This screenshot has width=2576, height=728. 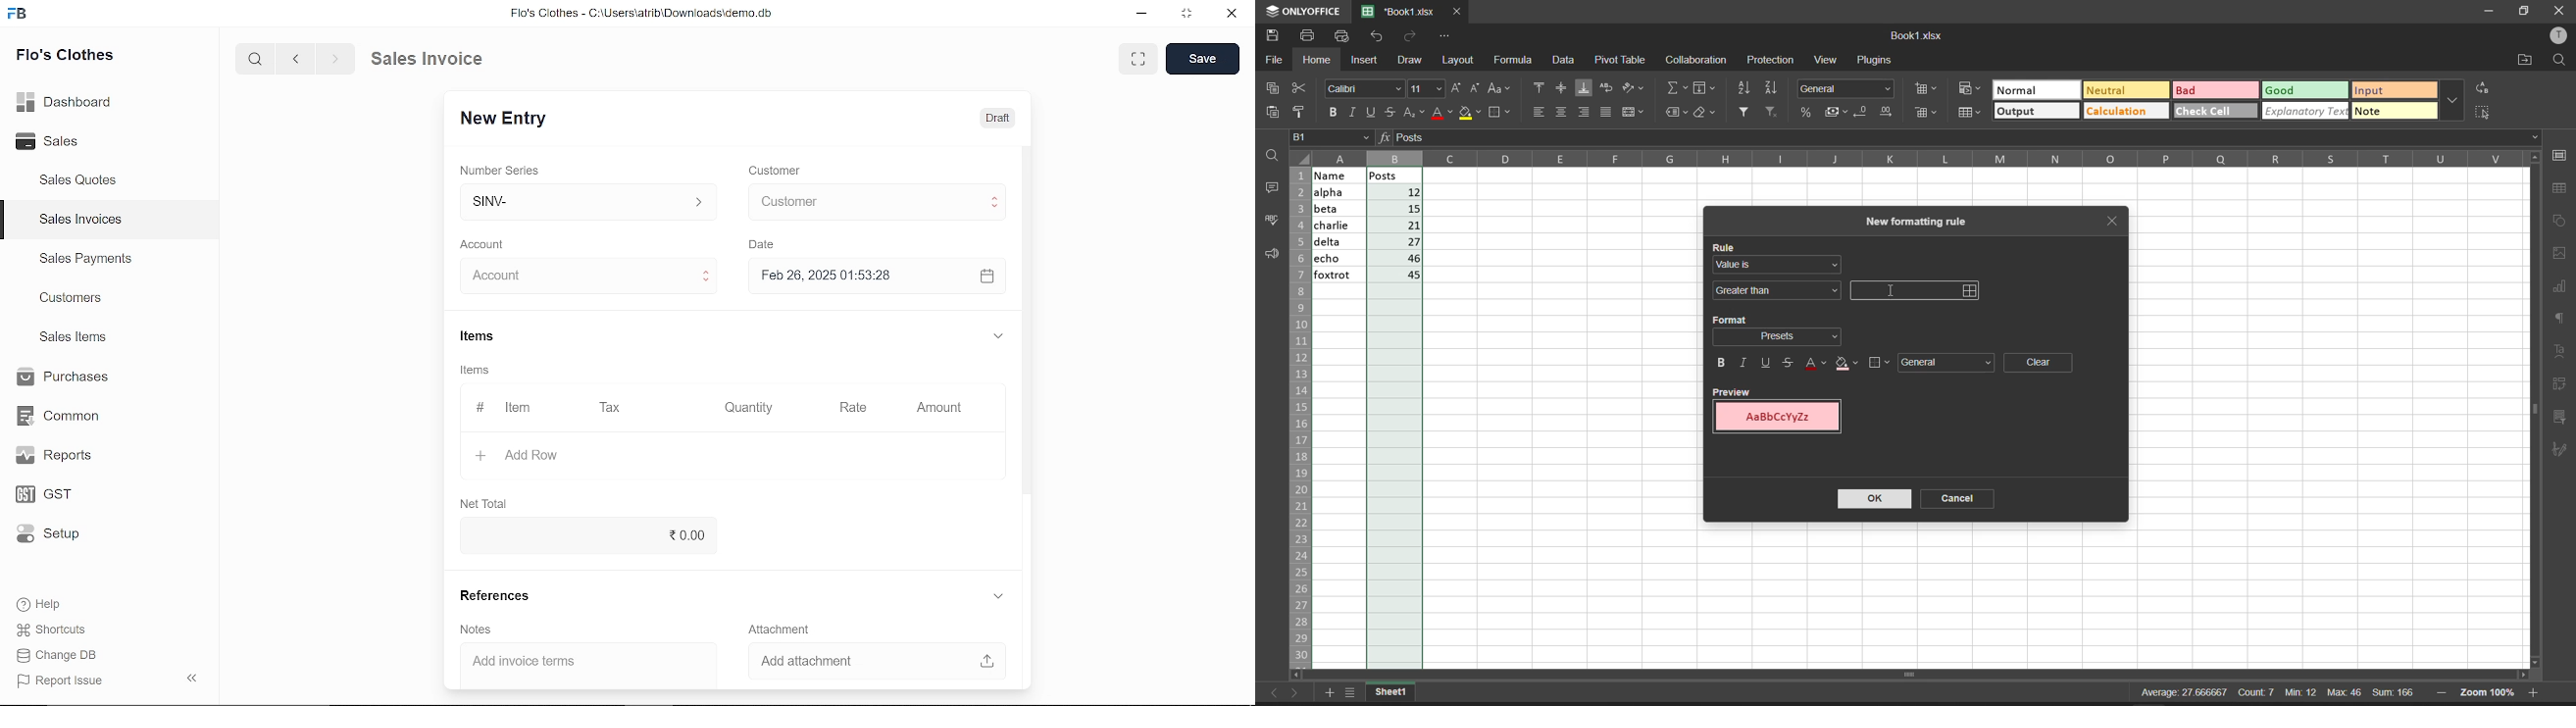 I want to click on Net Total, so click(x=486, y=501).